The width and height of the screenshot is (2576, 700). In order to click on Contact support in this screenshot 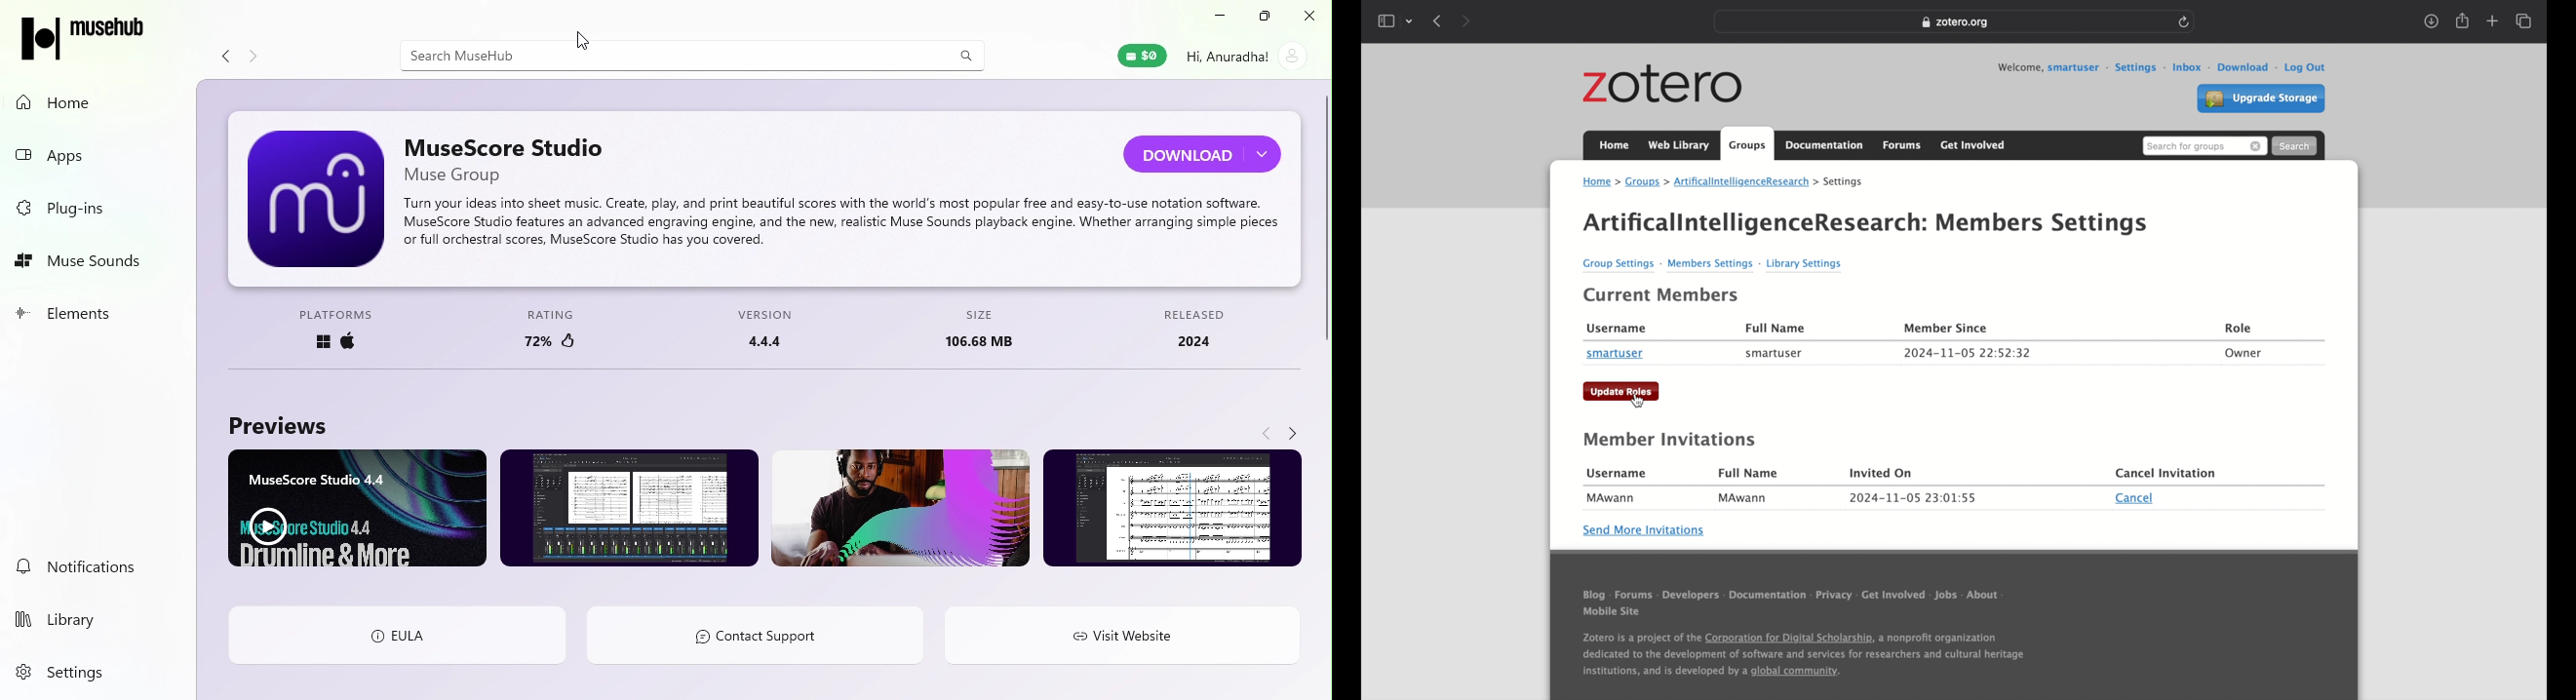, I will do `click(767, 634)`.